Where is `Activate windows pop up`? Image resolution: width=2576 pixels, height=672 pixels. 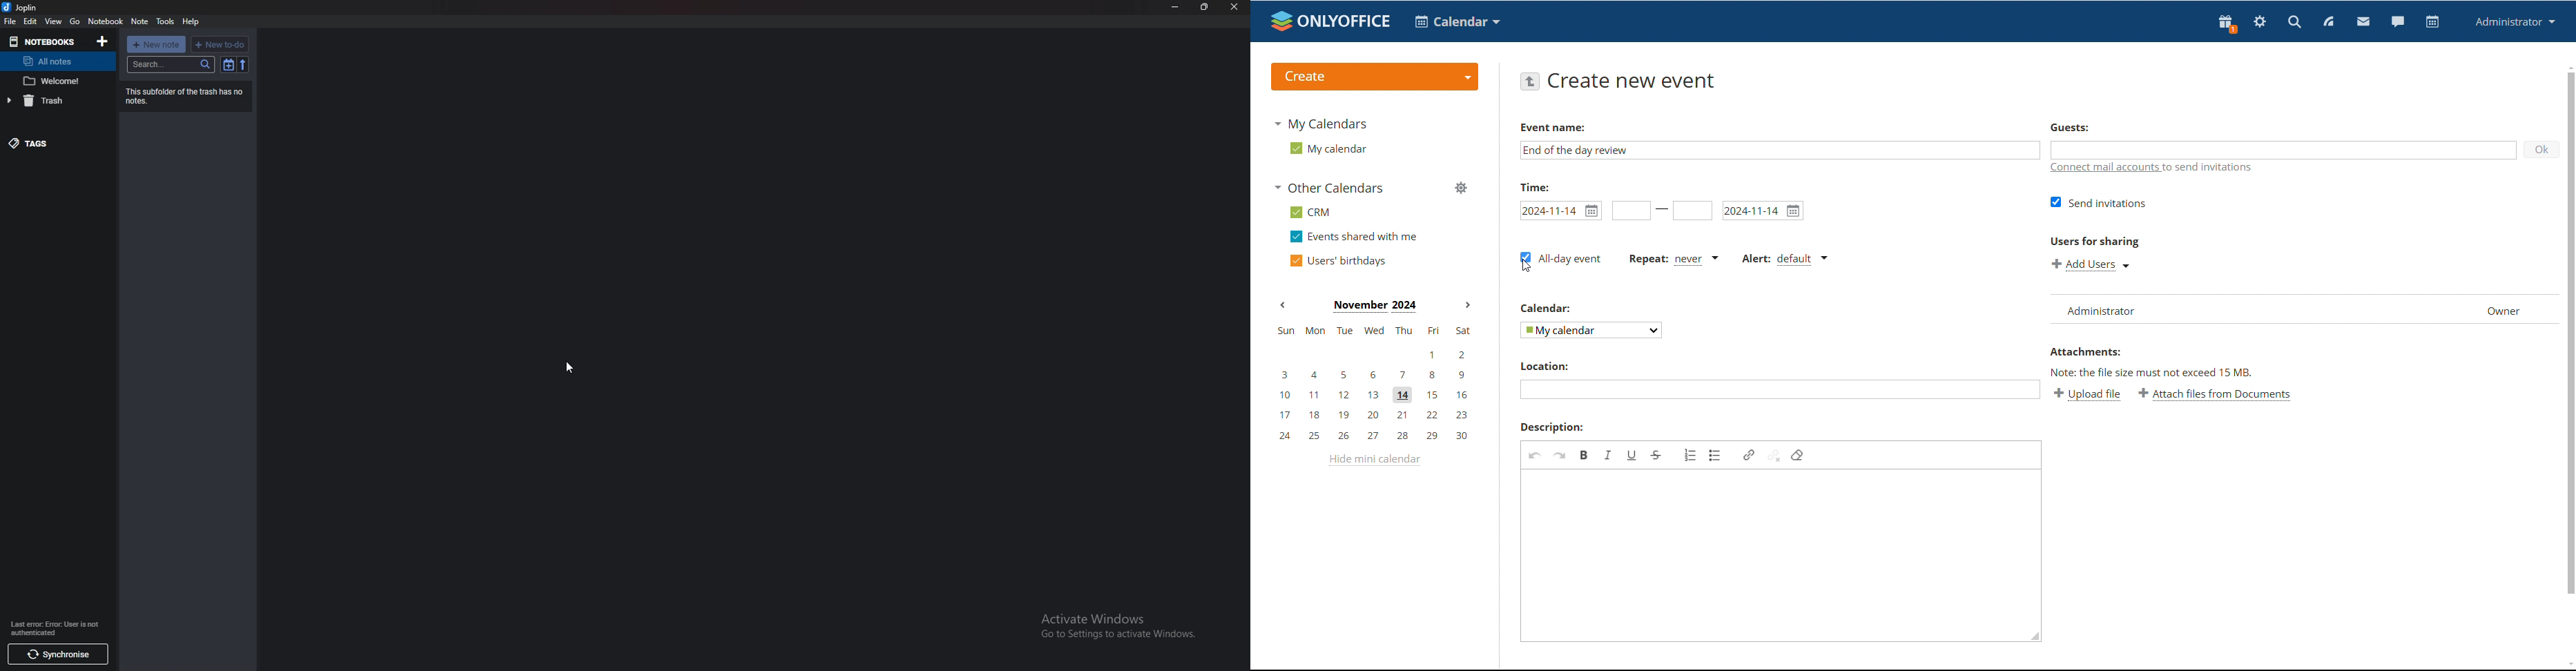
Activate windows pop up is located at coordinates (1120, 627).